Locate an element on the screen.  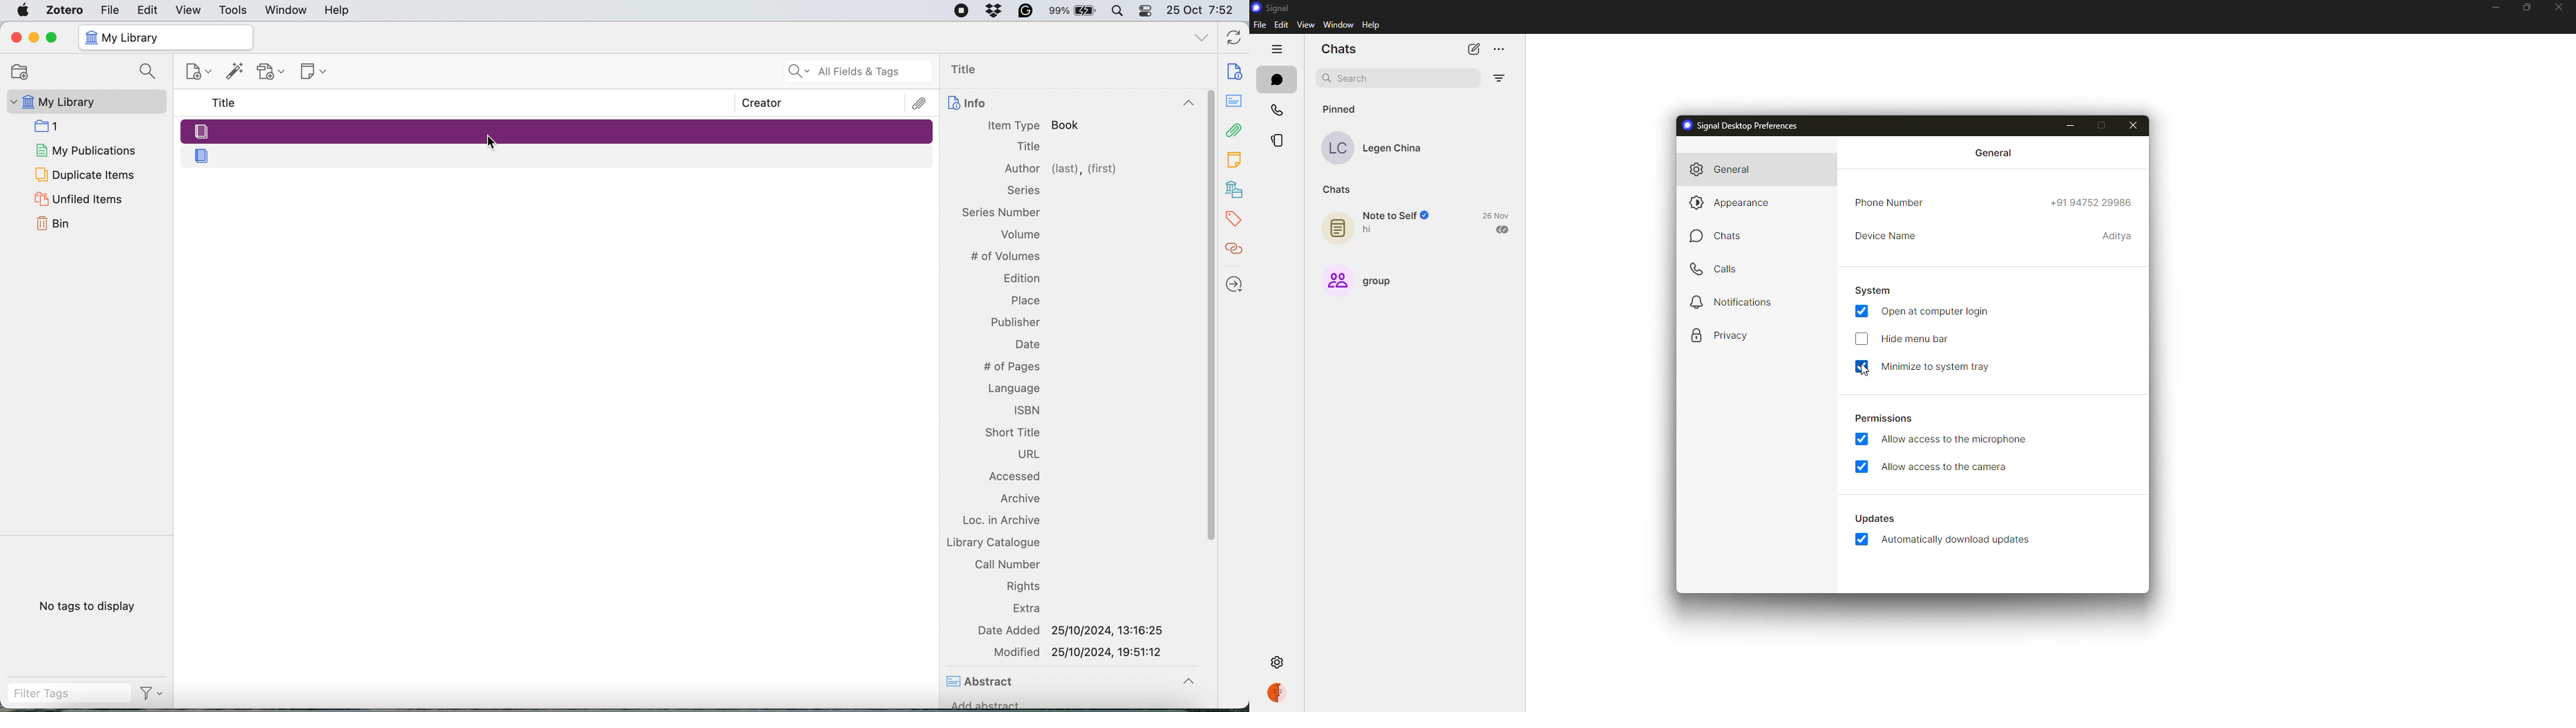
Title is located at coordinates (969, 70).